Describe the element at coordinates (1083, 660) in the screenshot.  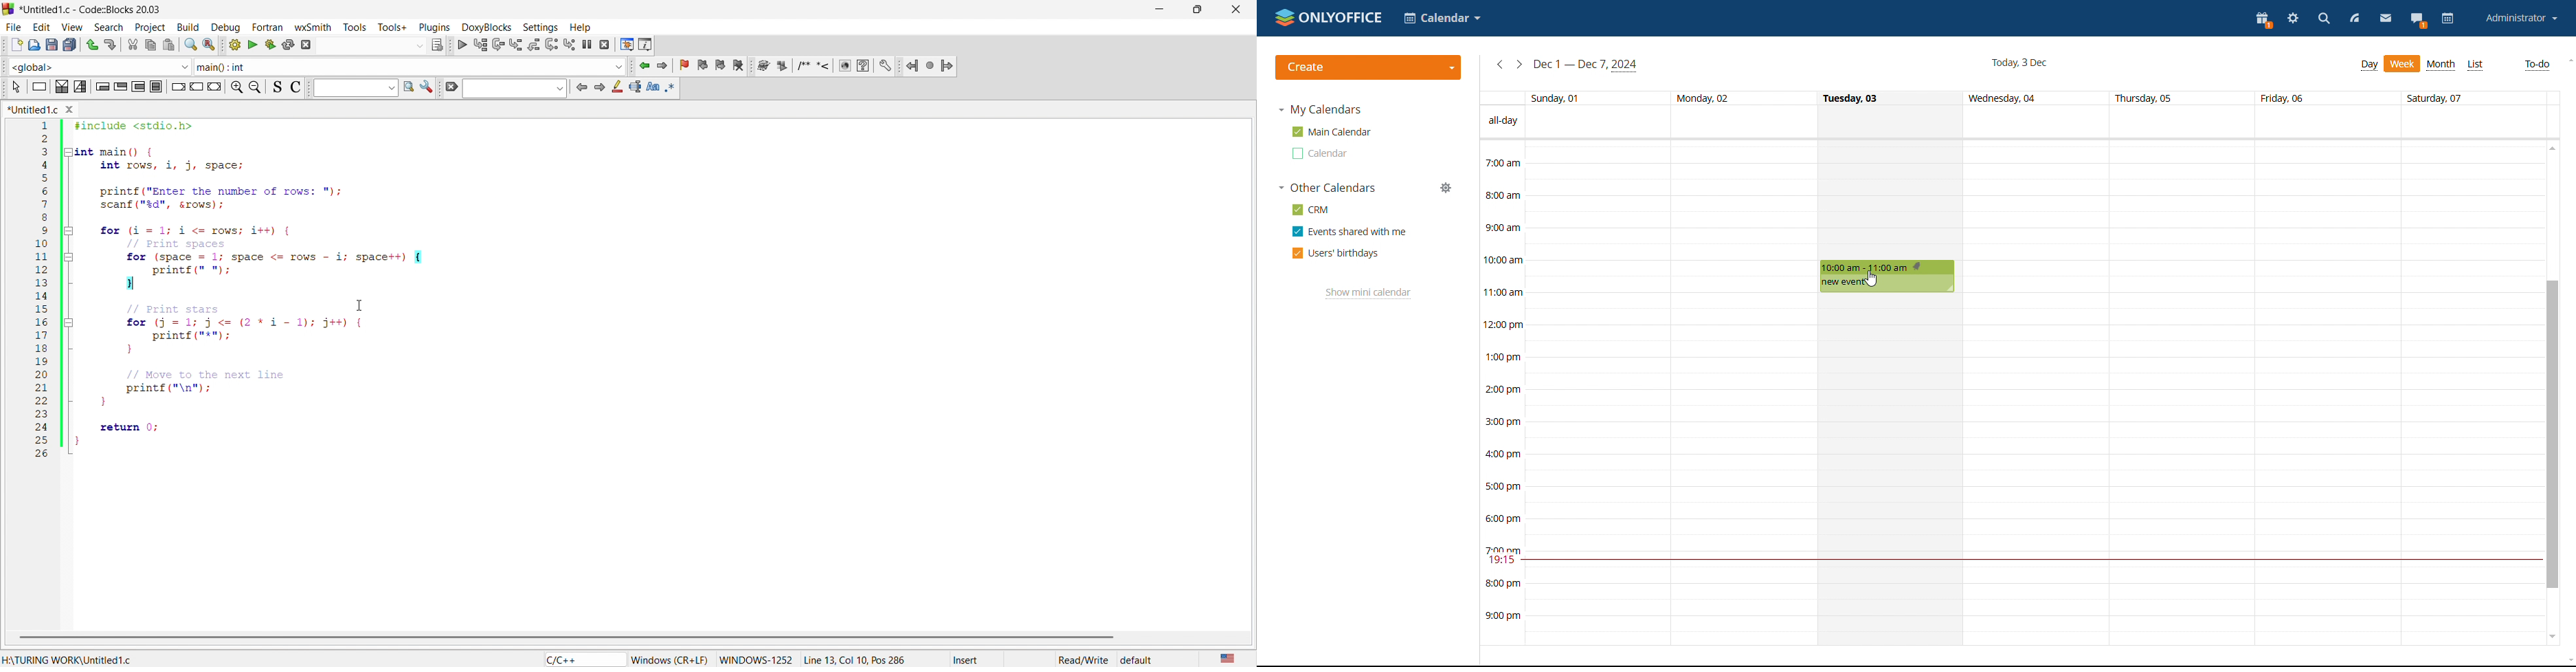
I see `Read/Write` at that location.